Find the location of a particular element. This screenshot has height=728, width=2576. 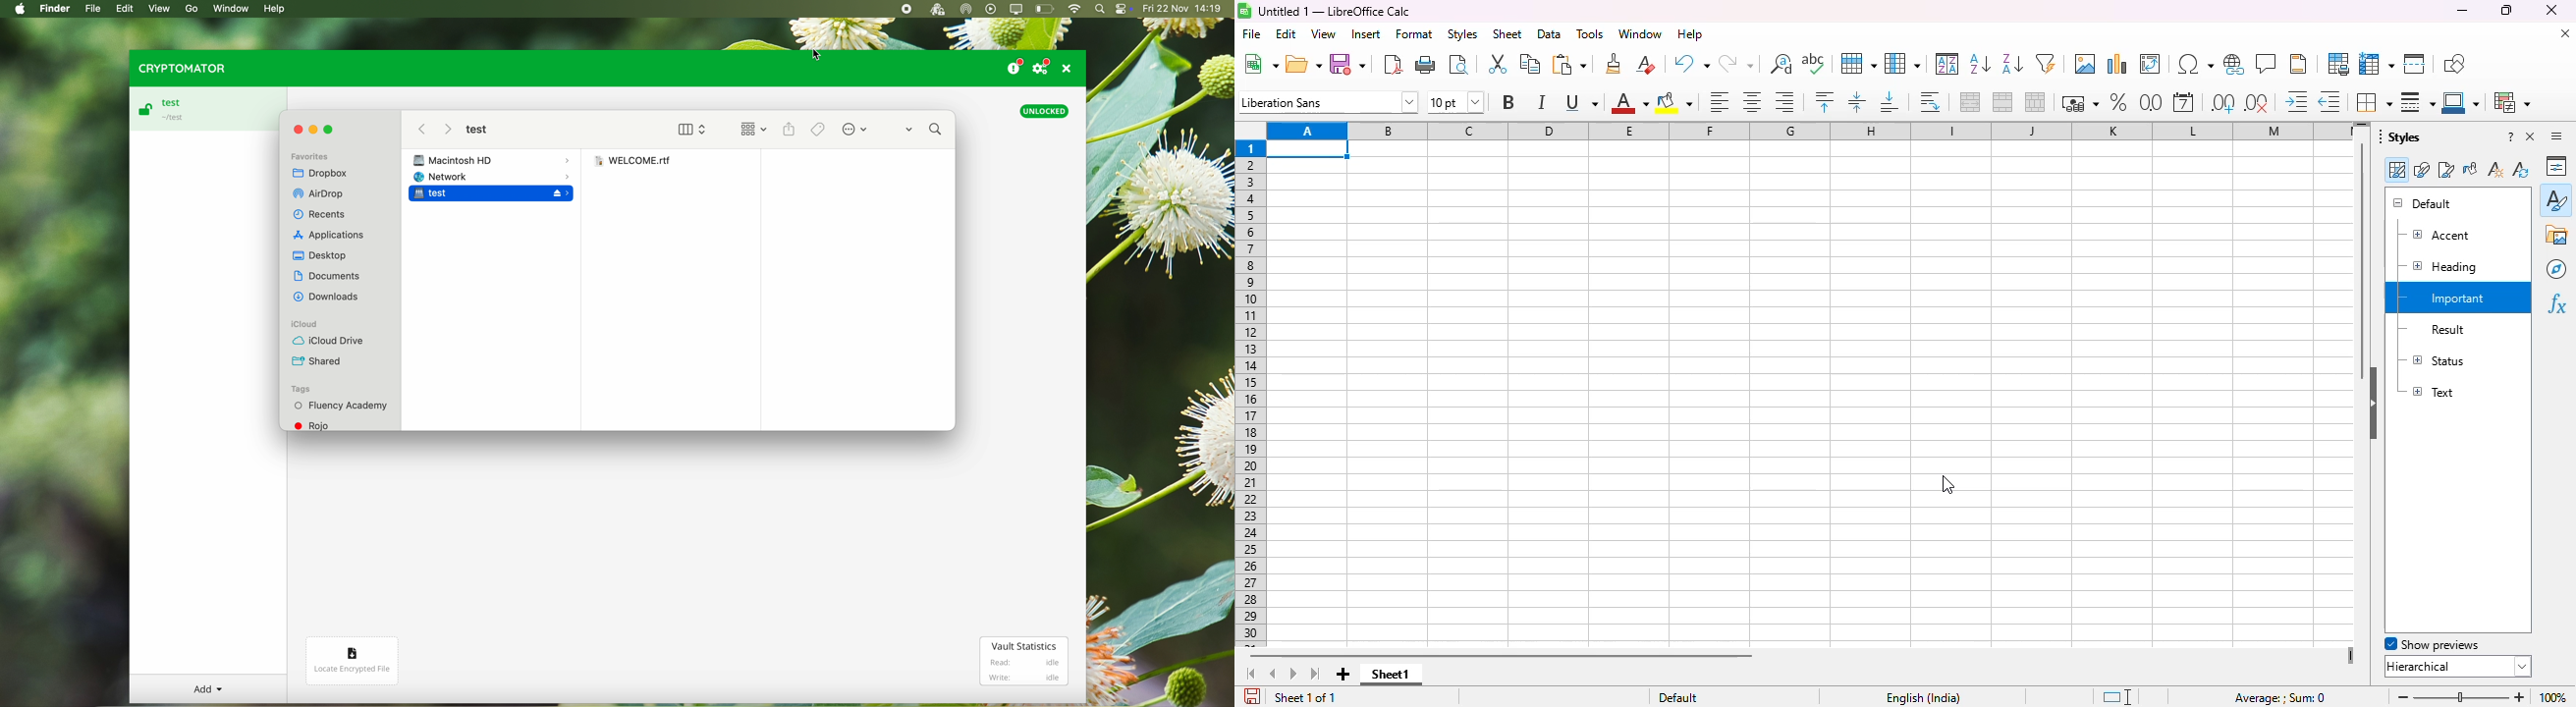

font color is located at coordinates (1630, 102).